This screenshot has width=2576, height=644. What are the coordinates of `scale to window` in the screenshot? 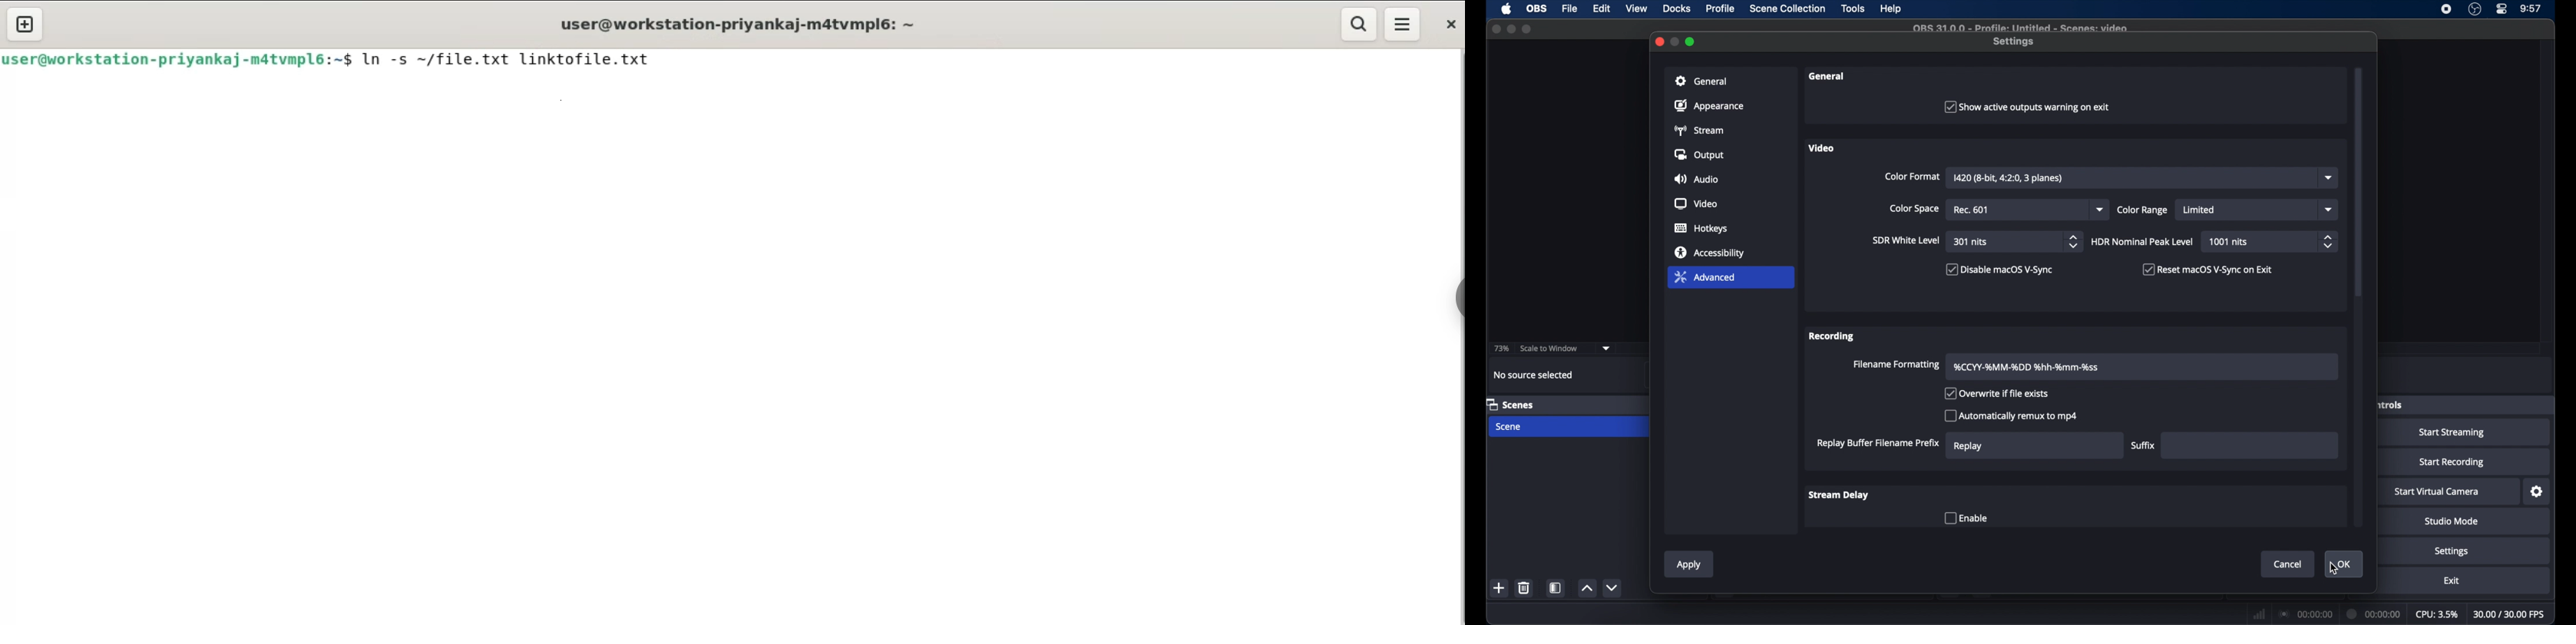 It's located at (1548, 348).